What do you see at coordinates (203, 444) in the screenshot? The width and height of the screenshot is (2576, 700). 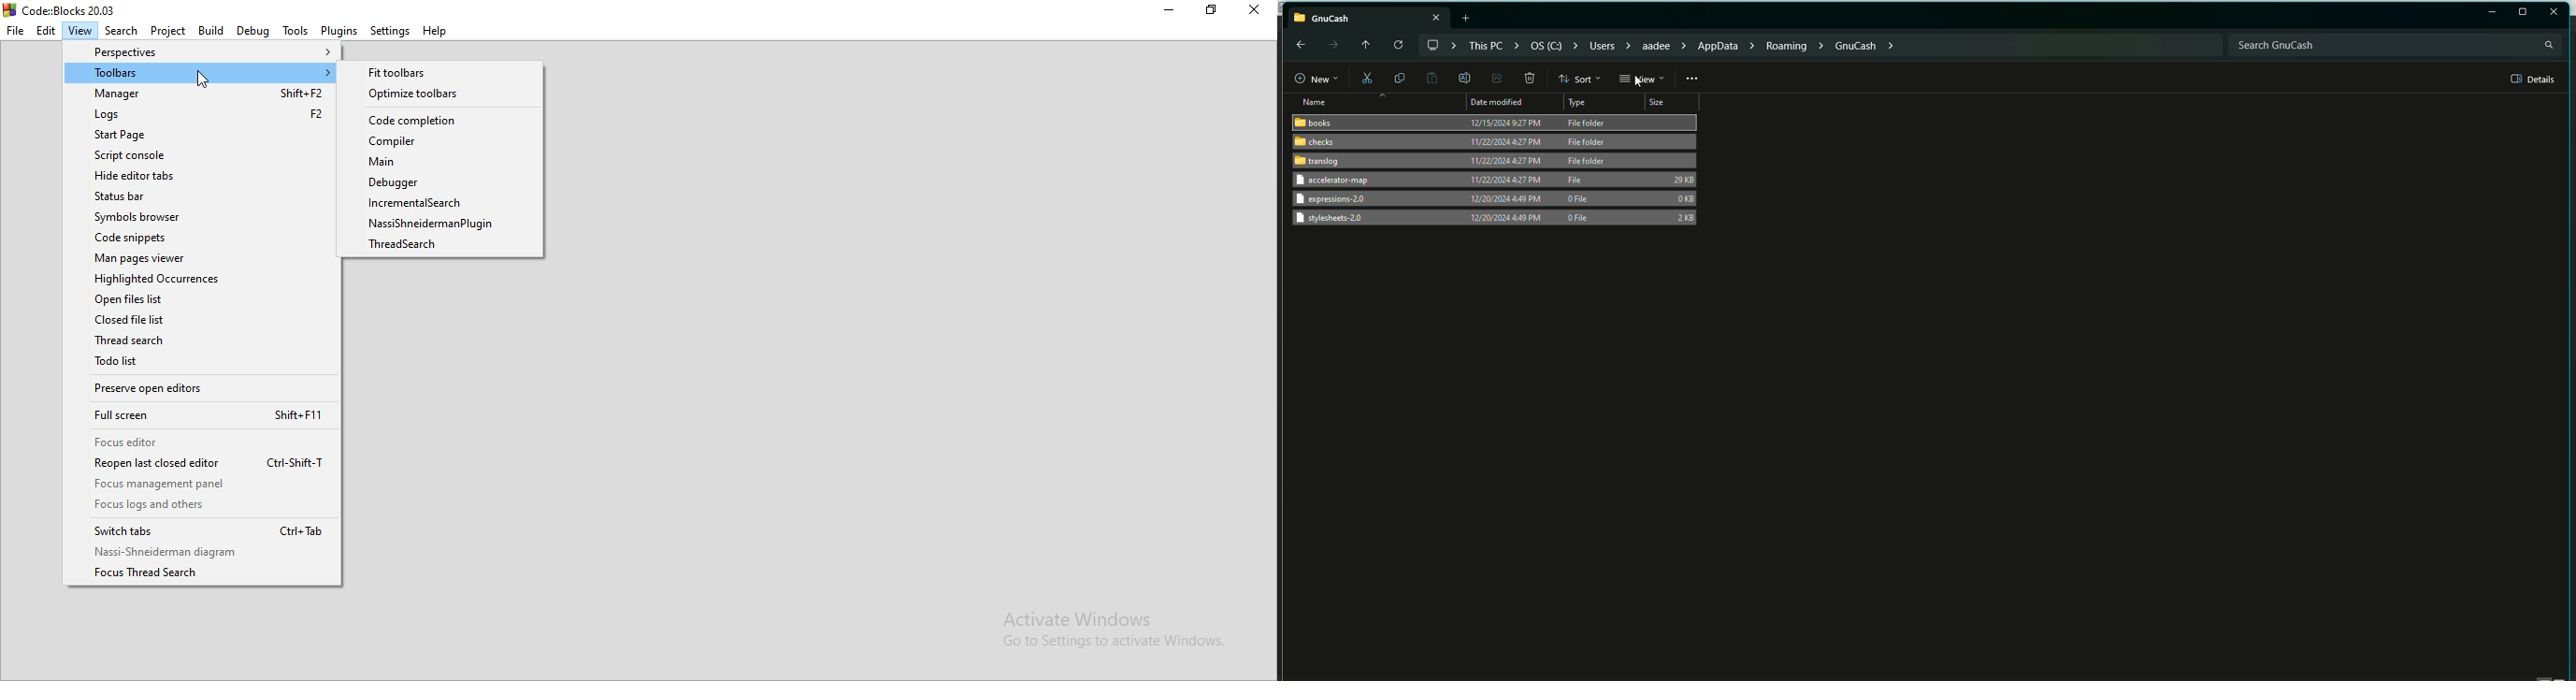 I see `Focus editor` at bounding box center [203, 444].